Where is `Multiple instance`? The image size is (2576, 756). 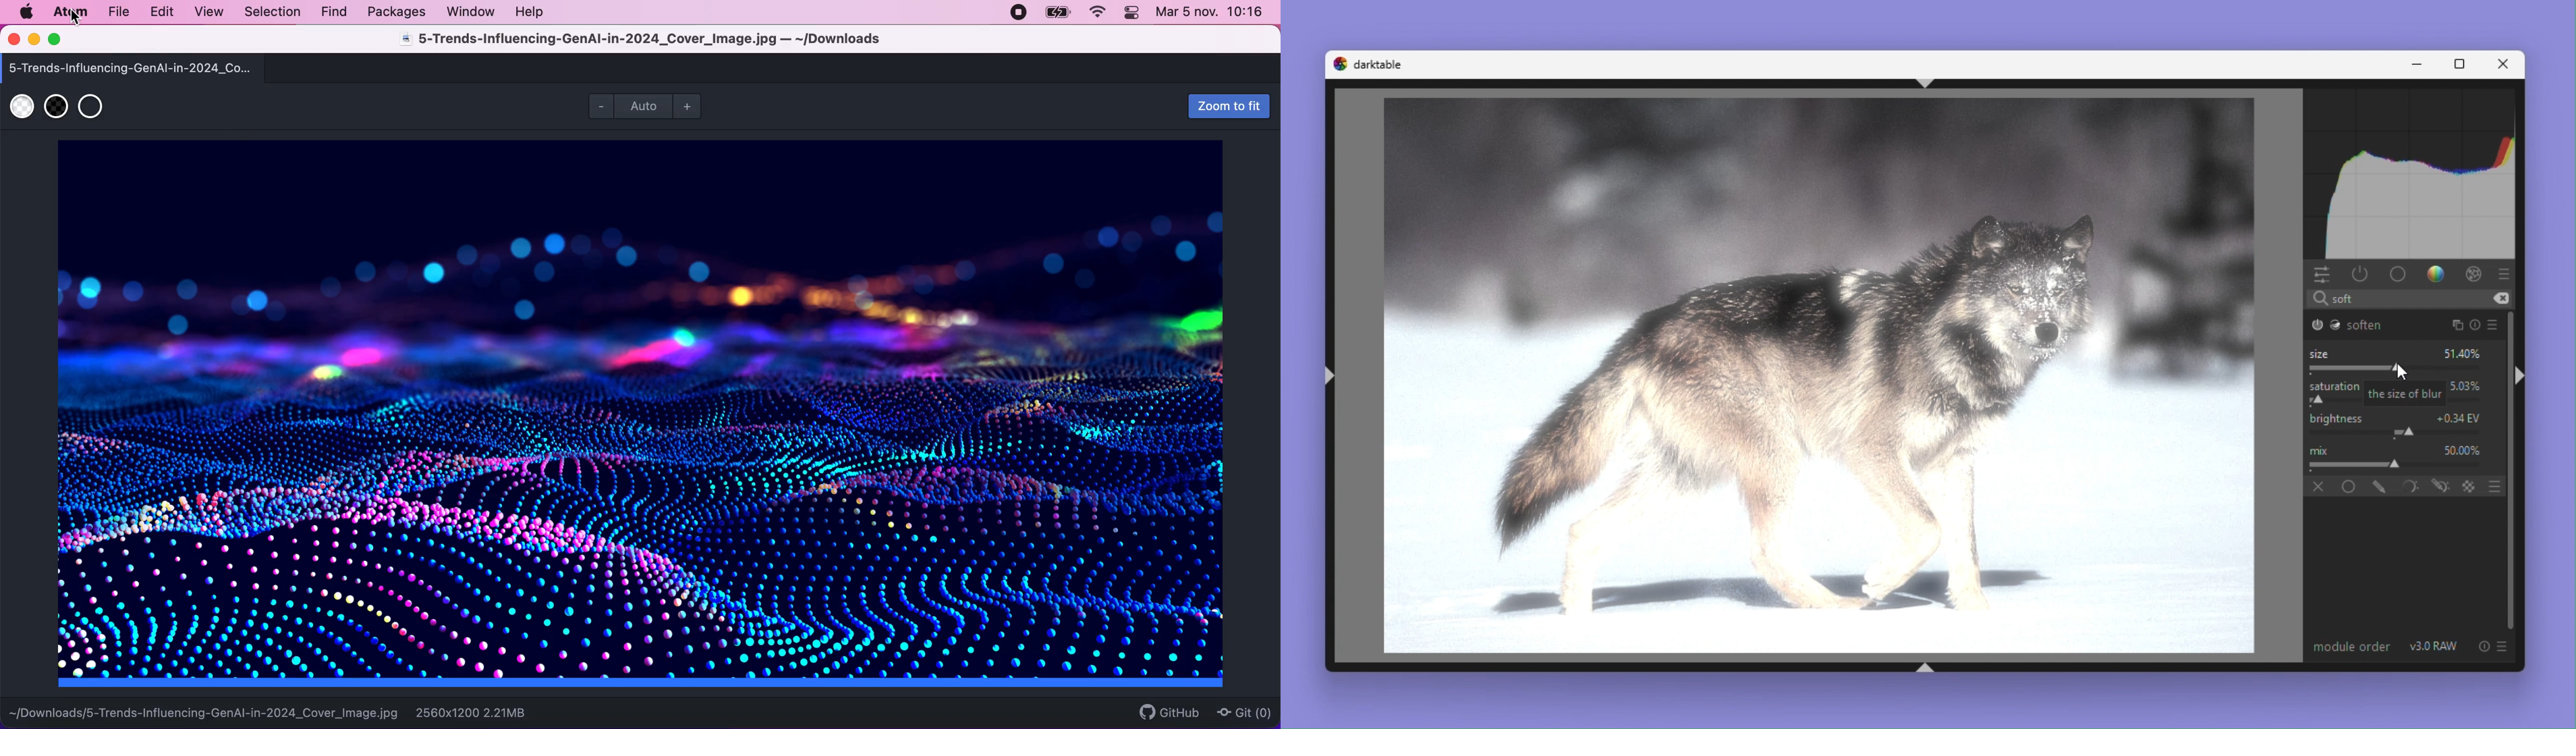
Multiple instance is located at coordinates (2455, 325).